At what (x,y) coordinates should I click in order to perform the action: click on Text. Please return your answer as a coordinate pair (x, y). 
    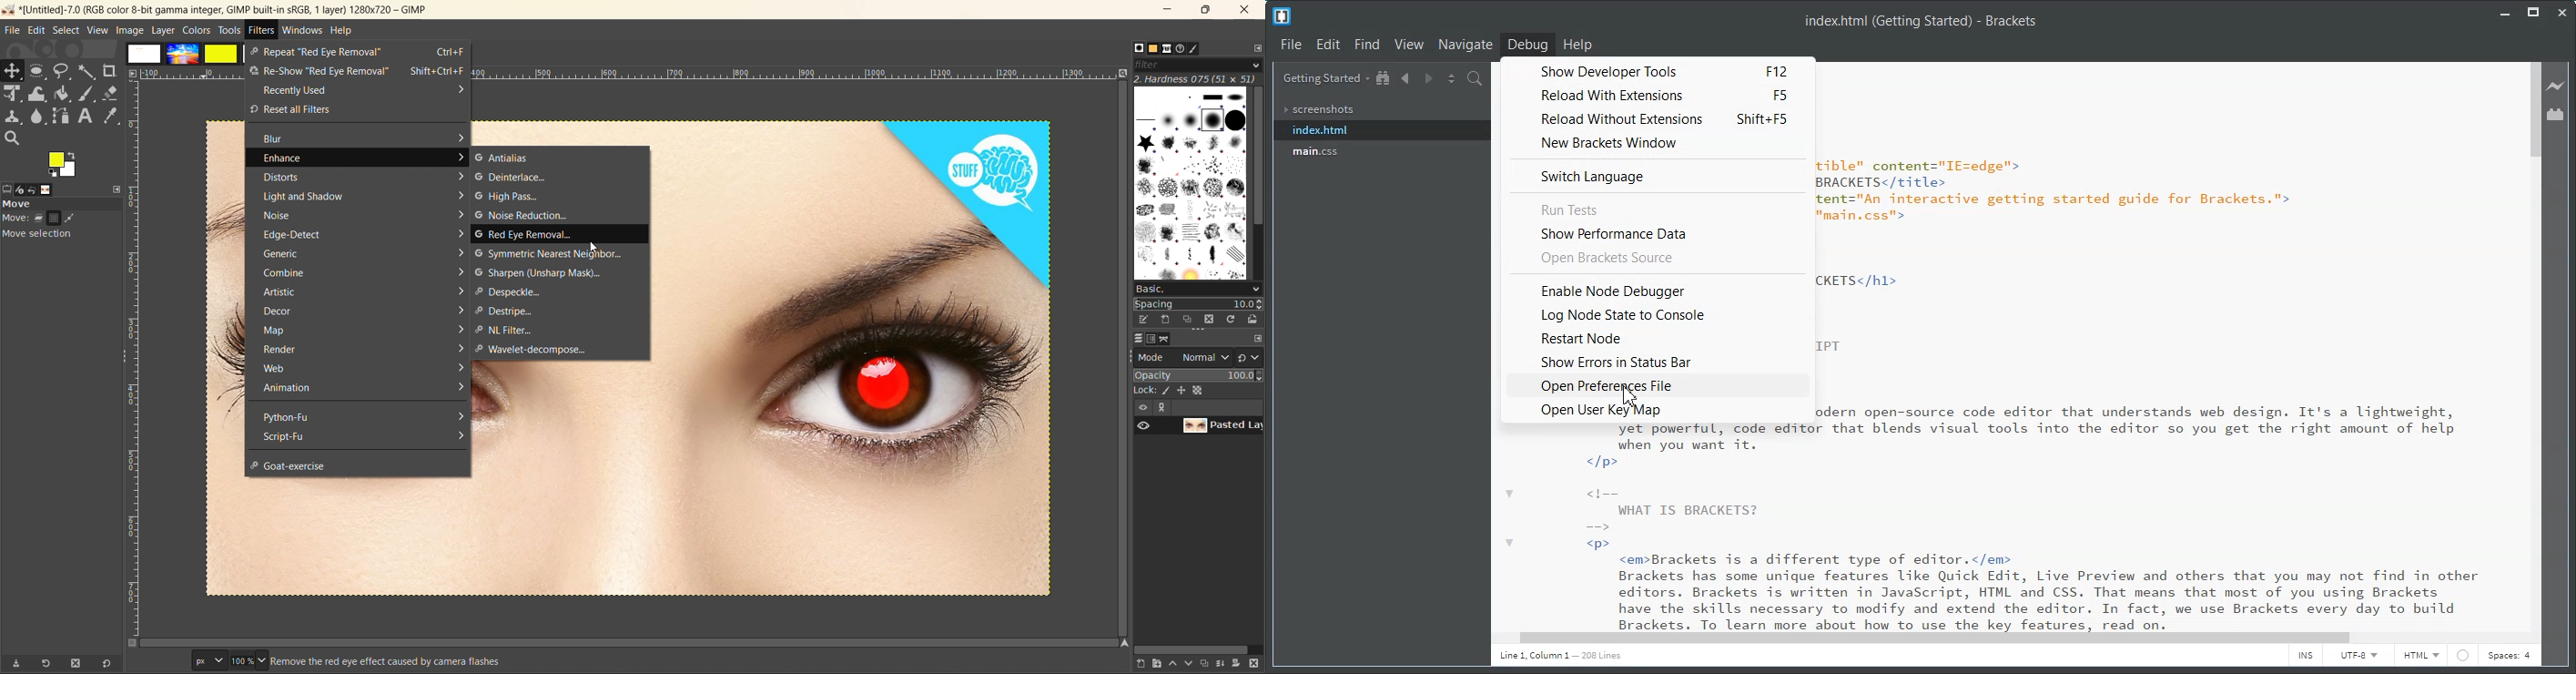
    Looking at the image, I should click on (1560, 656).